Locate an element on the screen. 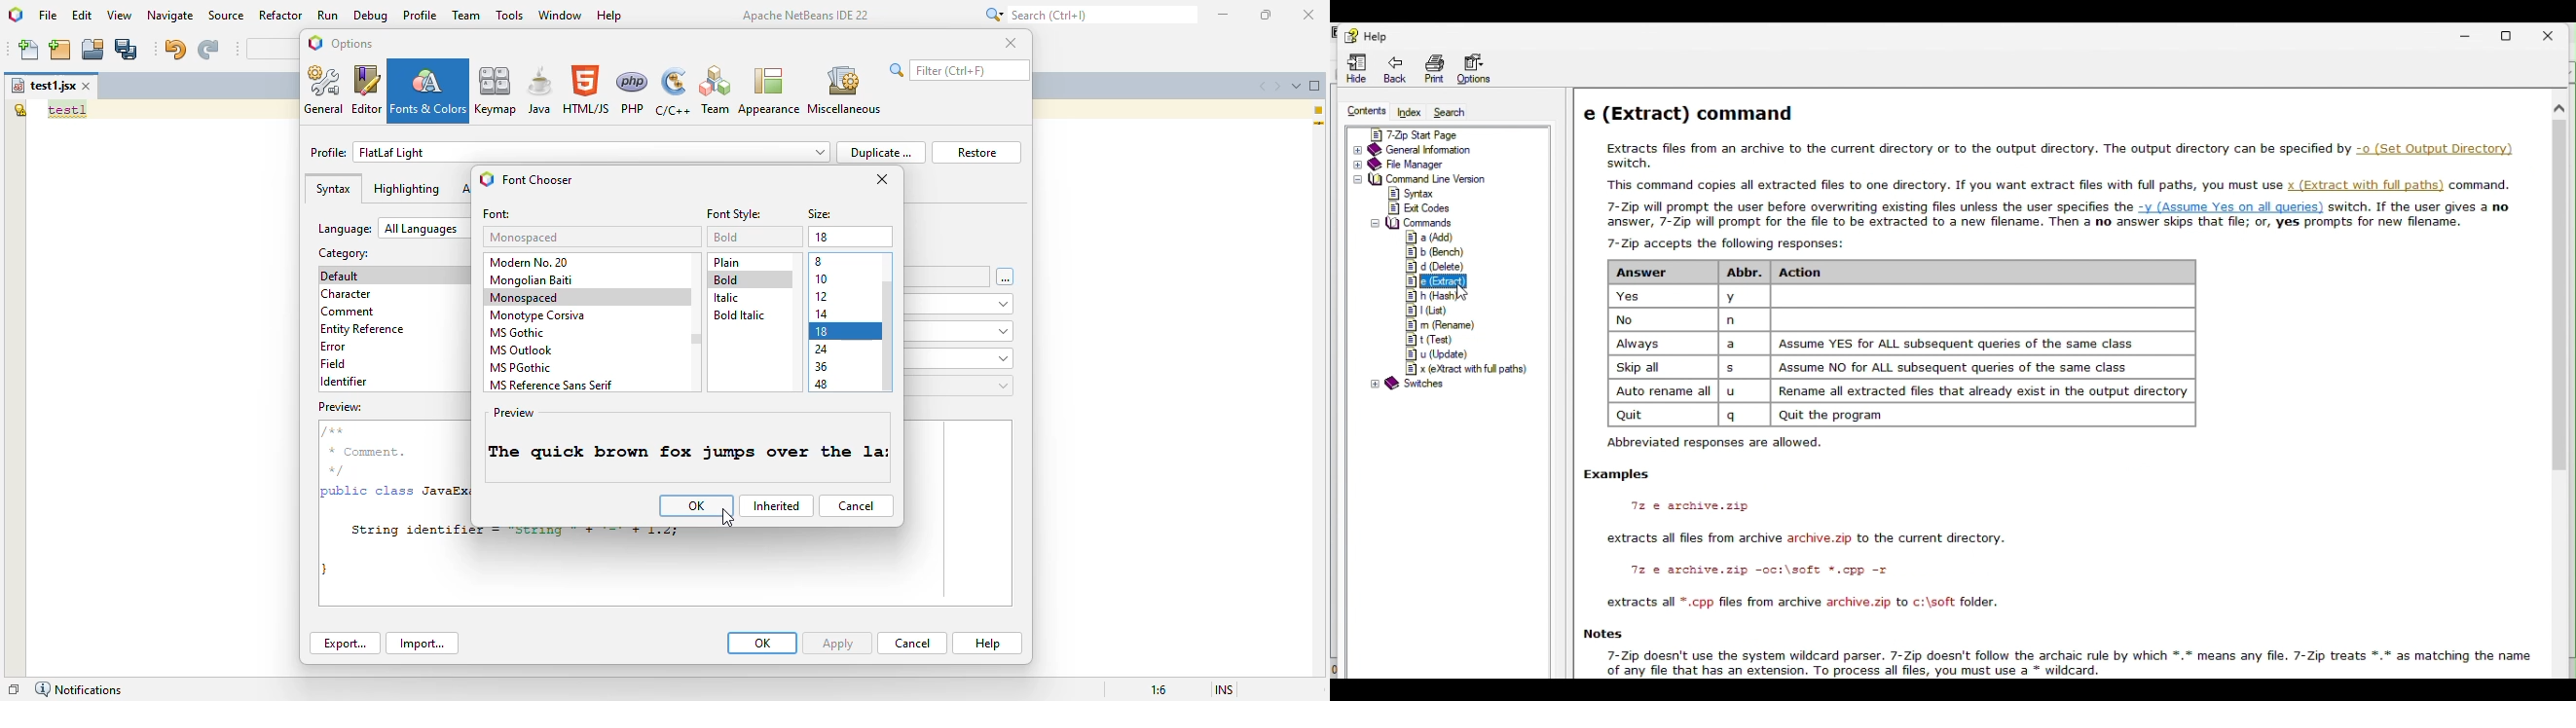 This screenshot has width=2576, height=728. Notes is located at coordinates (2053, 647).